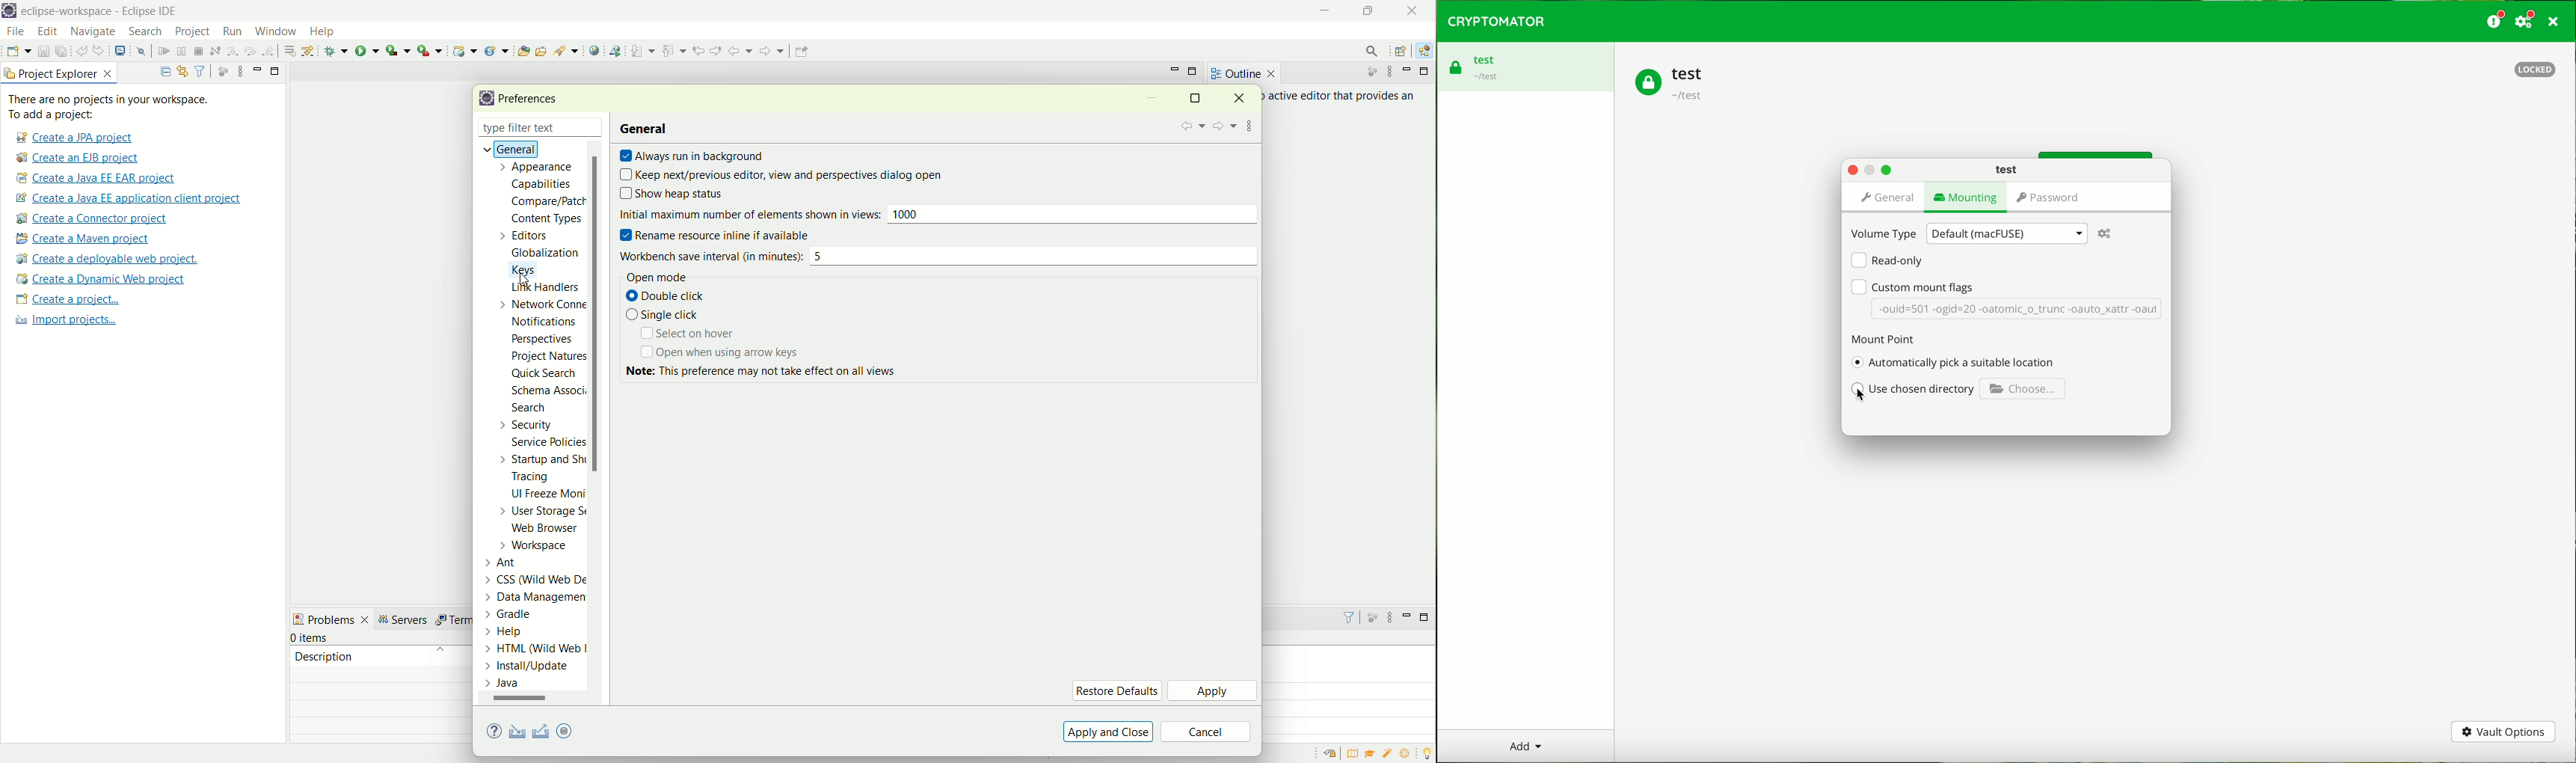 The image size is (2576, 784). I want to click on volume type, so click(1884, 233).